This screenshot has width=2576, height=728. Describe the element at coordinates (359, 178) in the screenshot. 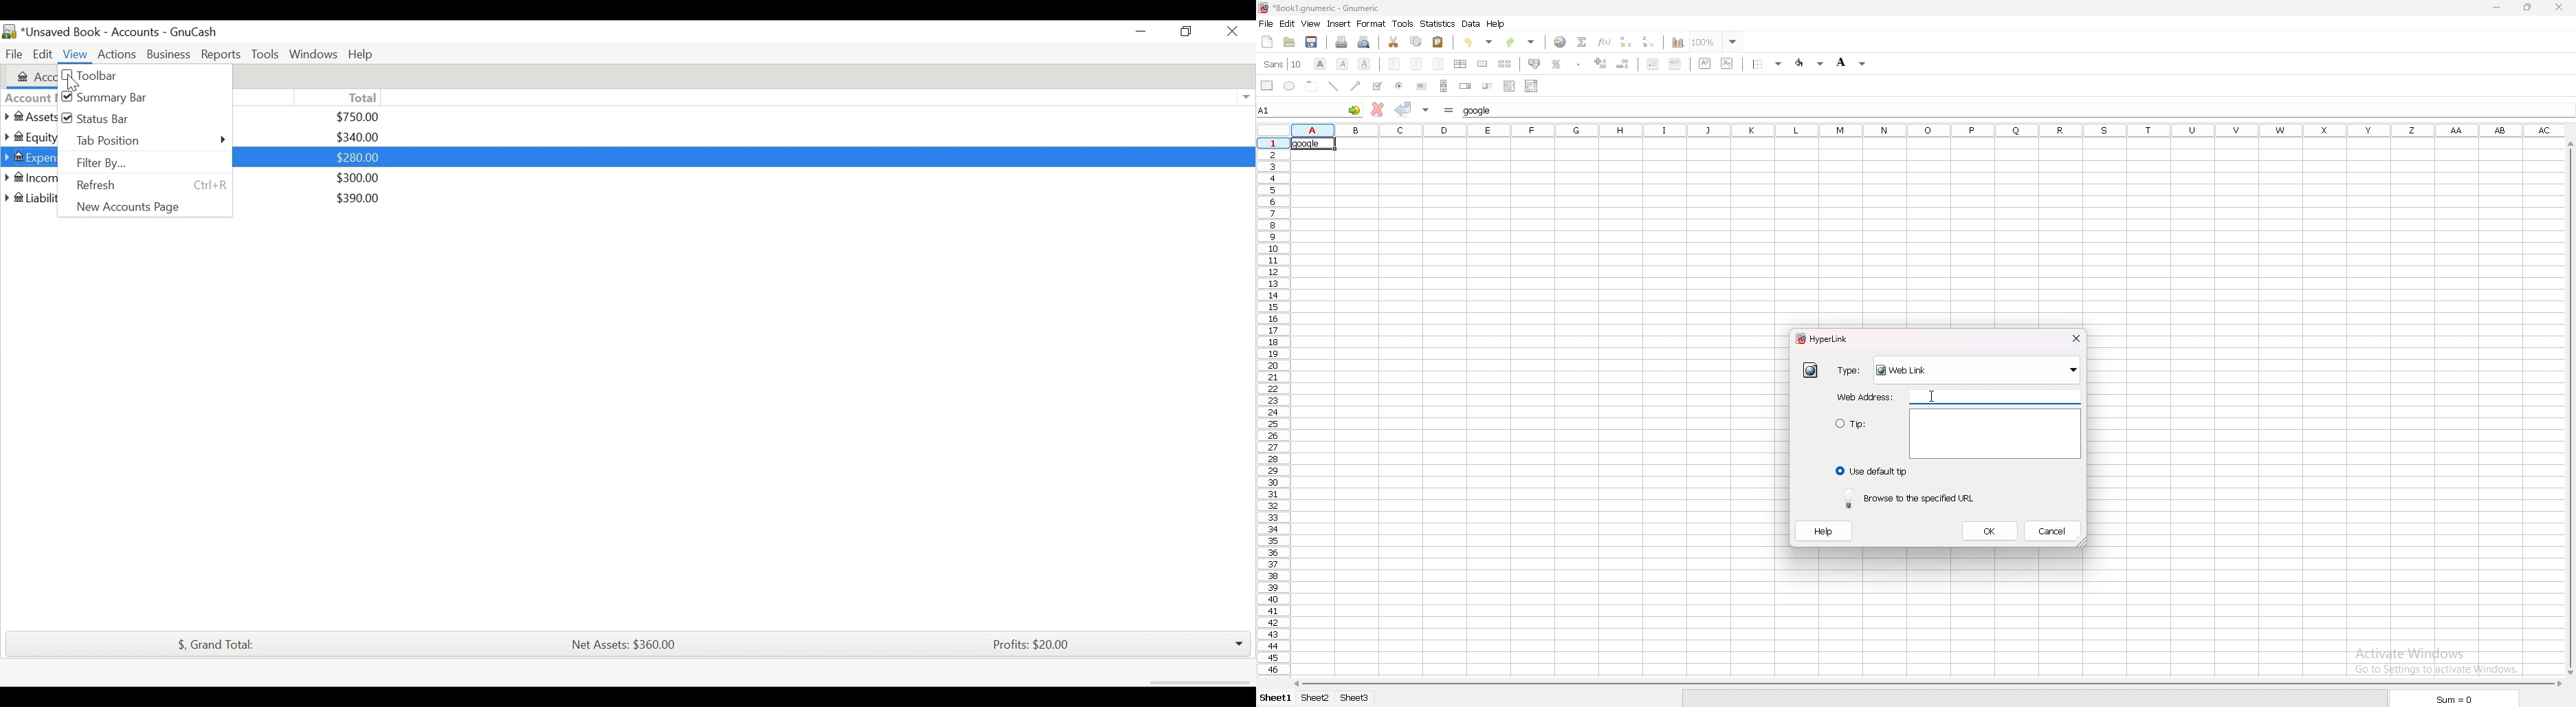

I see `$300.00` at that location.